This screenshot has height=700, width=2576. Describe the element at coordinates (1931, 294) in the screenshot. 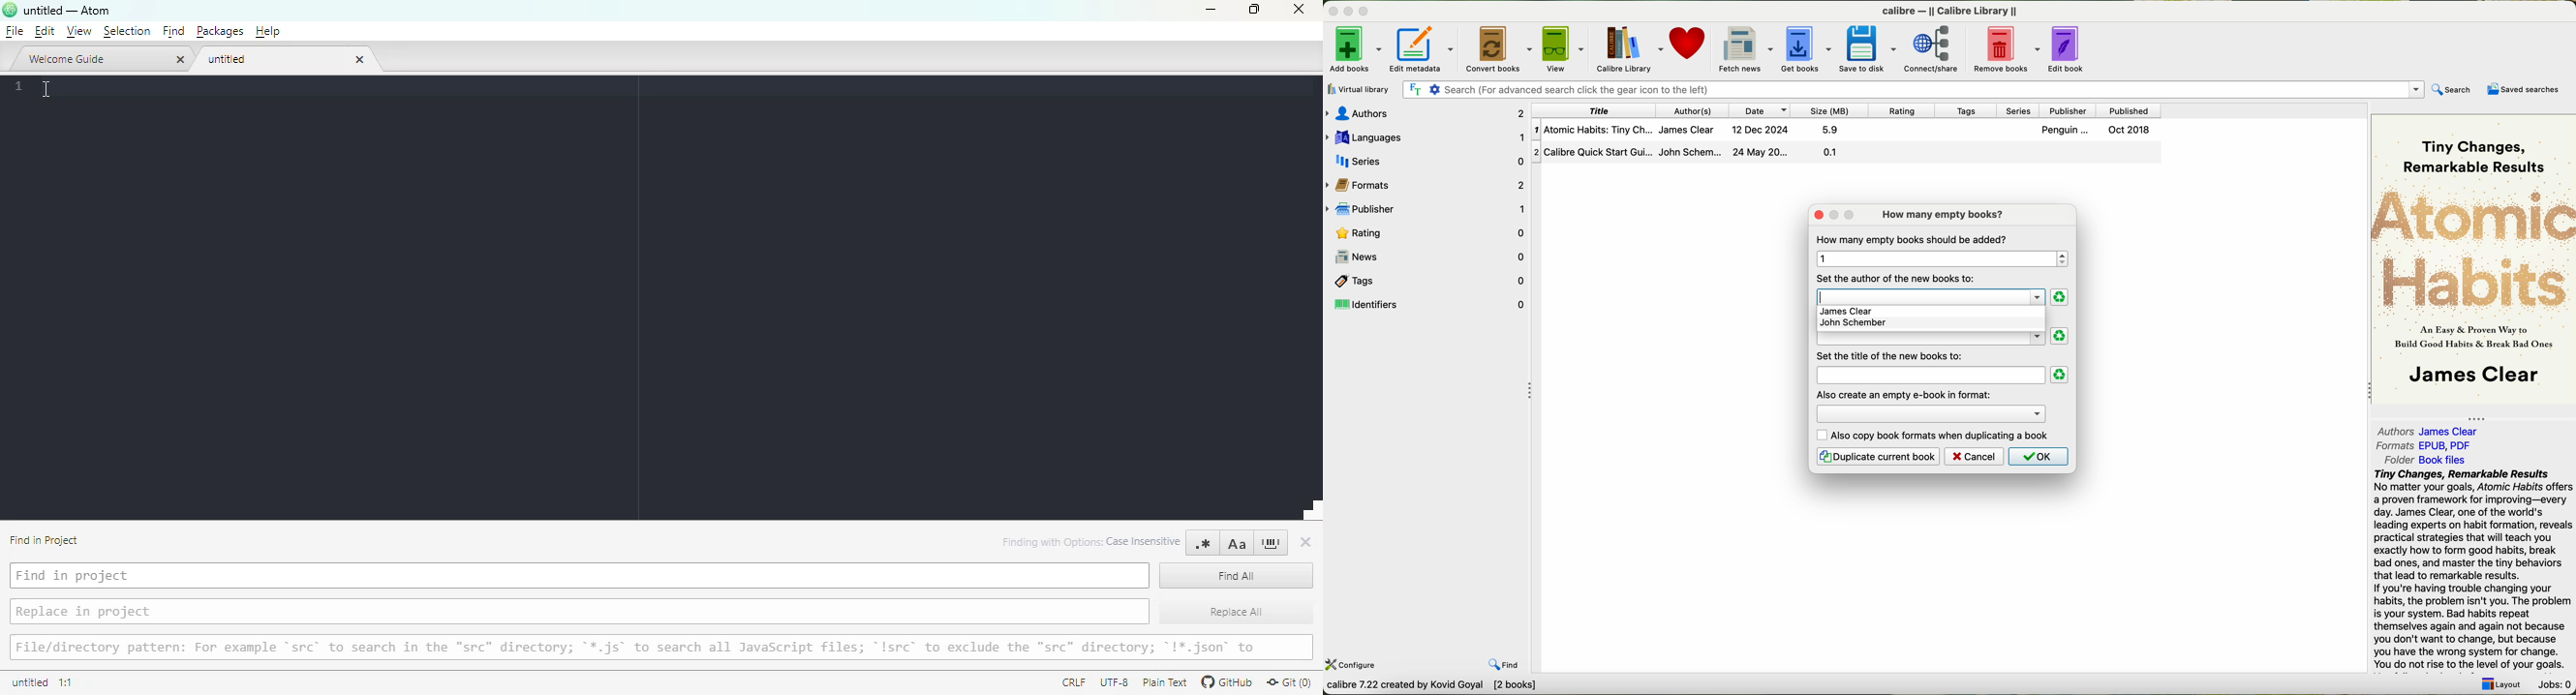

I see `click` at that location.